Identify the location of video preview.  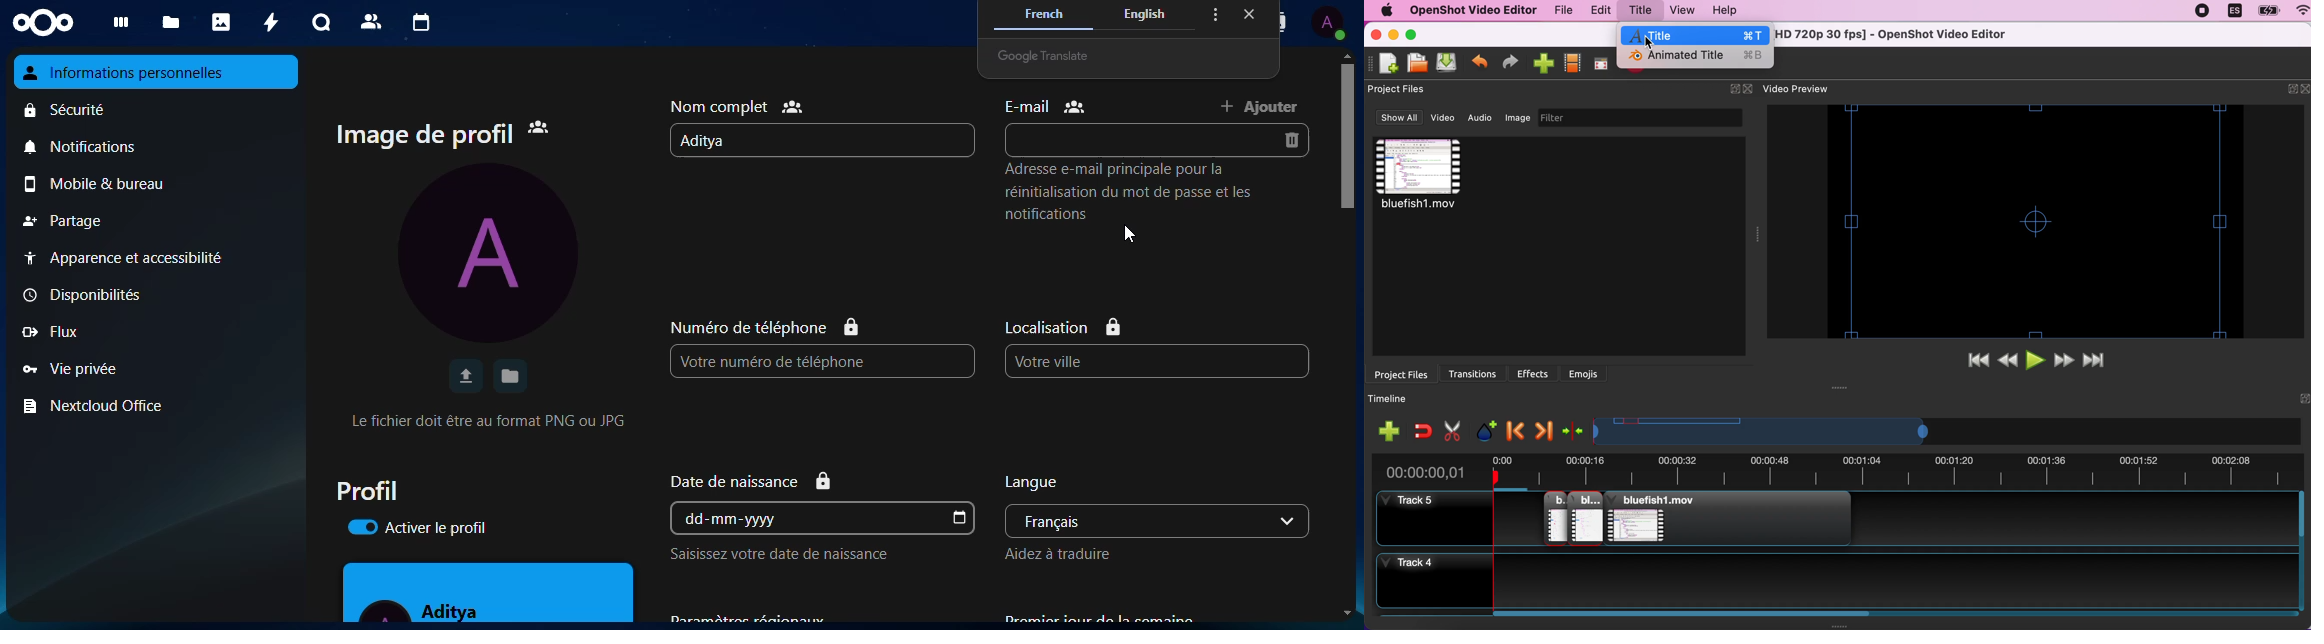
(2039, 222).